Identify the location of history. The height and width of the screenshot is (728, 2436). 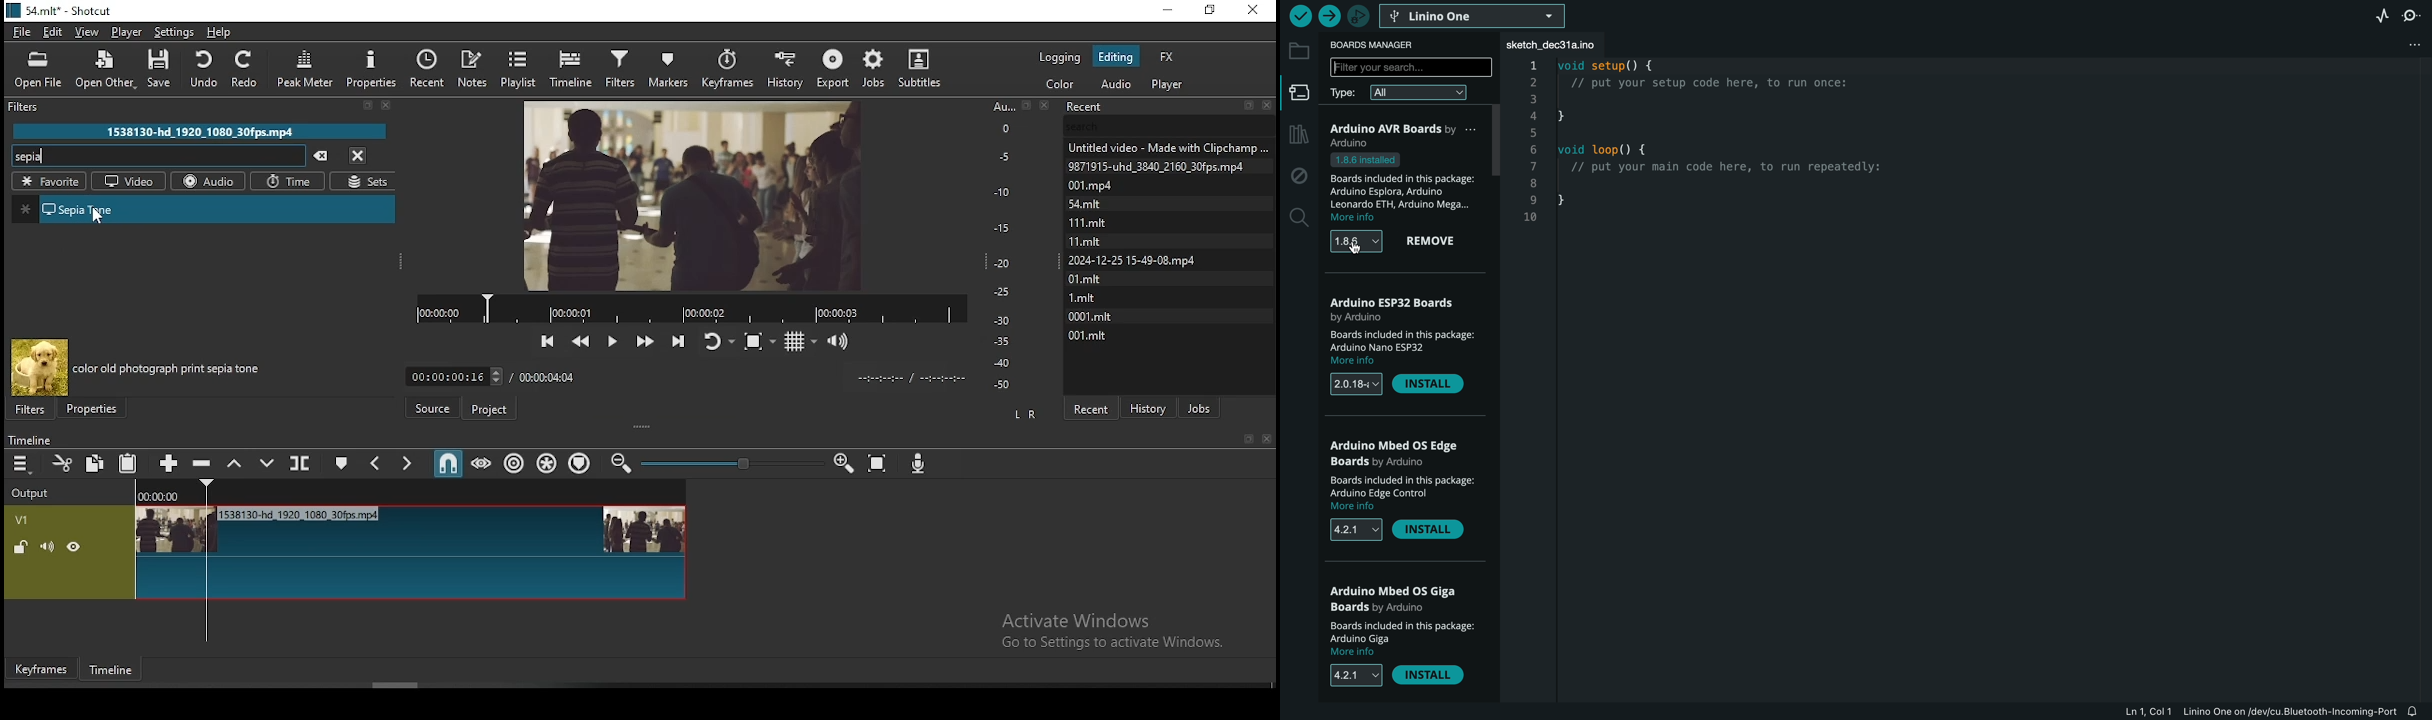
(1150, 402).